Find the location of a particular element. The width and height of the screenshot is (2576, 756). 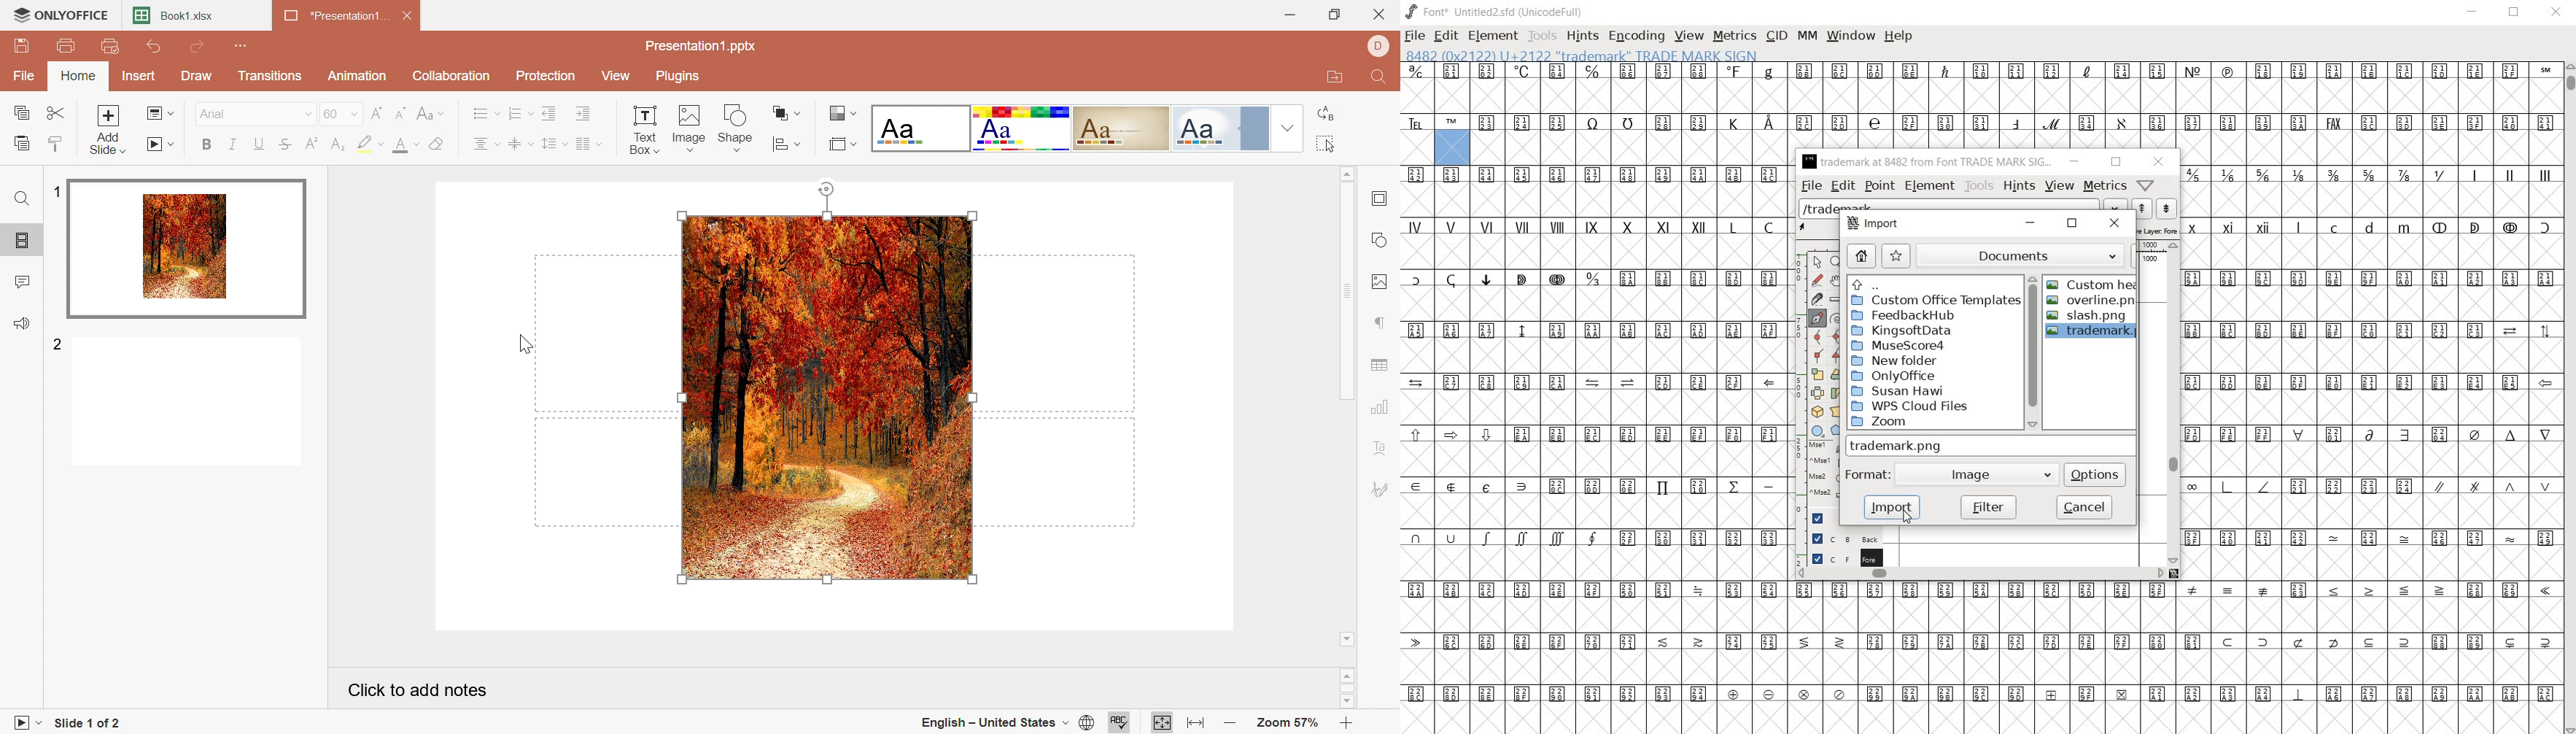

change whether spiro is active or not is located at coordinates (1836, 318).